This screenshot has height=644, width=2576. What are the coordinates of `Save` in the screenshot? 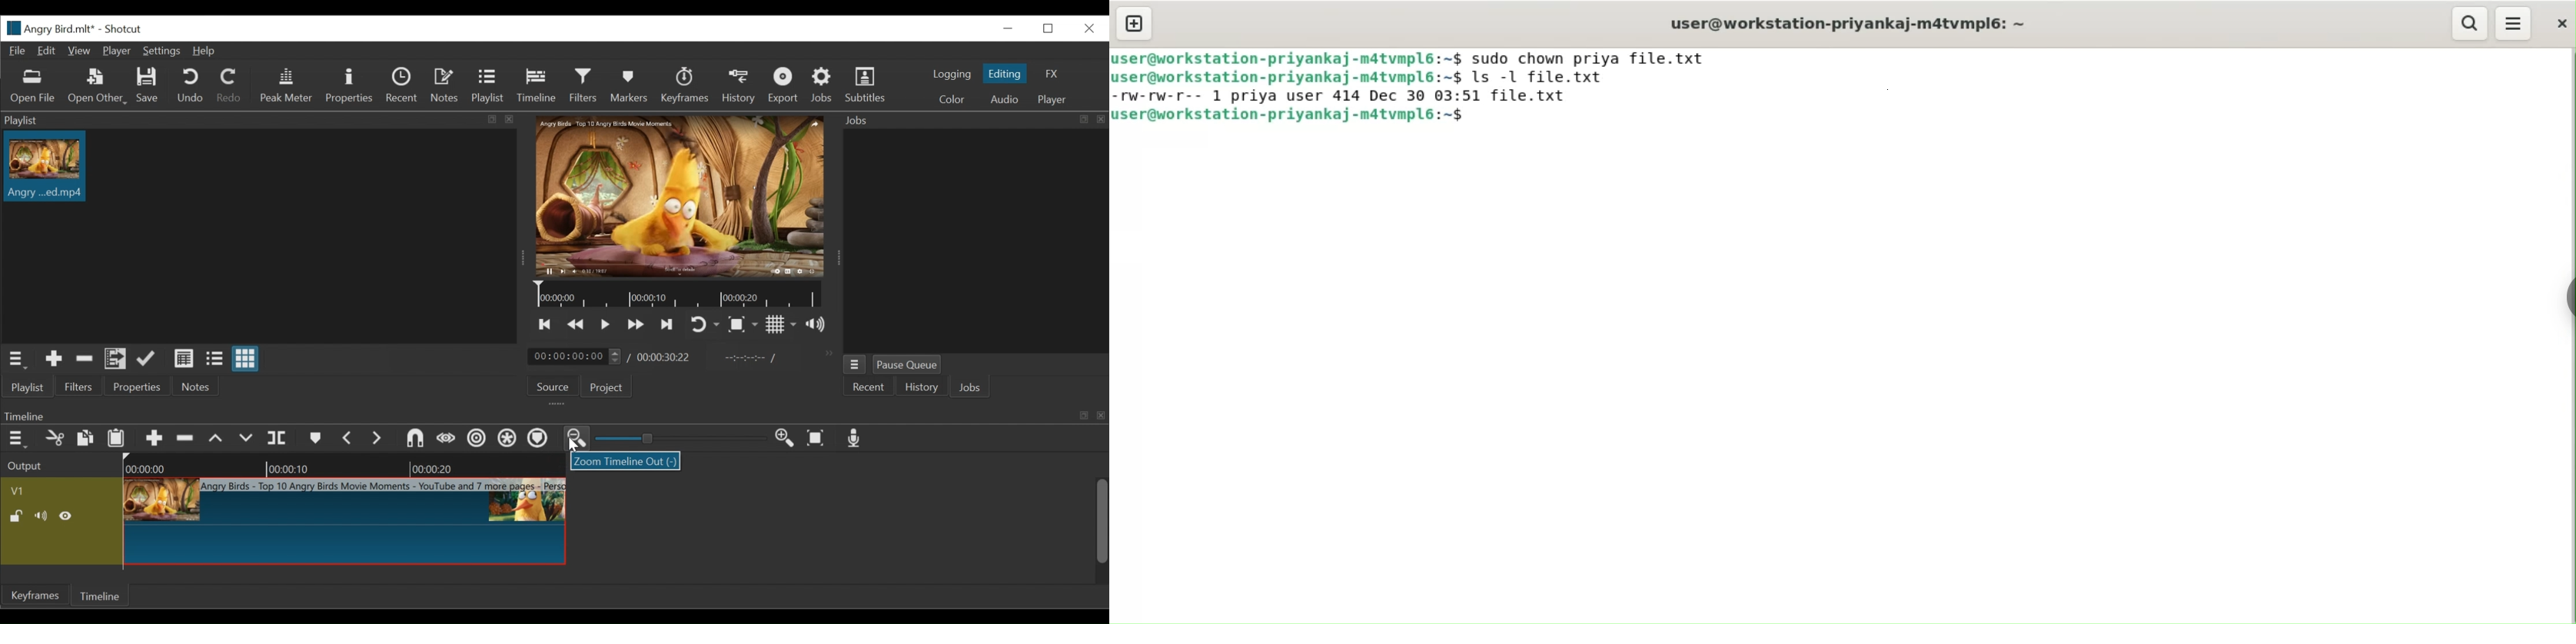 It's located at (150, 85).